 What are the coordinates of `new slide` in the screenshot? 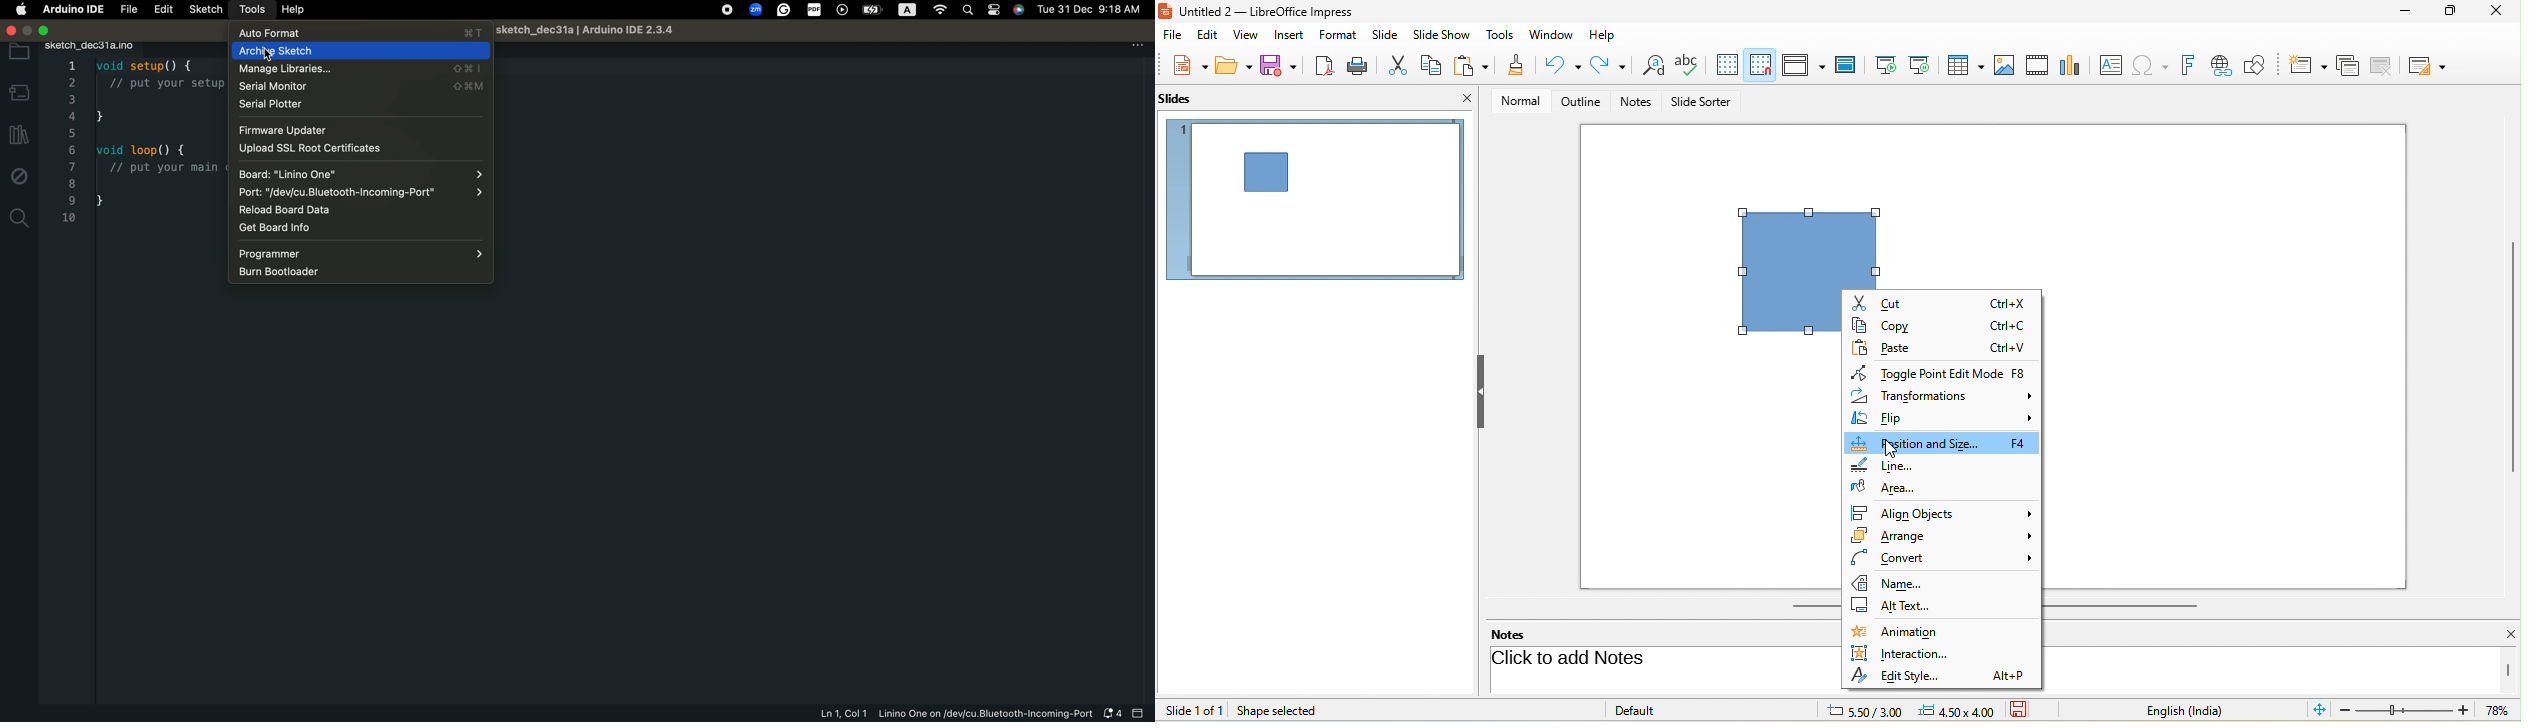 It's located at (2308, 63).